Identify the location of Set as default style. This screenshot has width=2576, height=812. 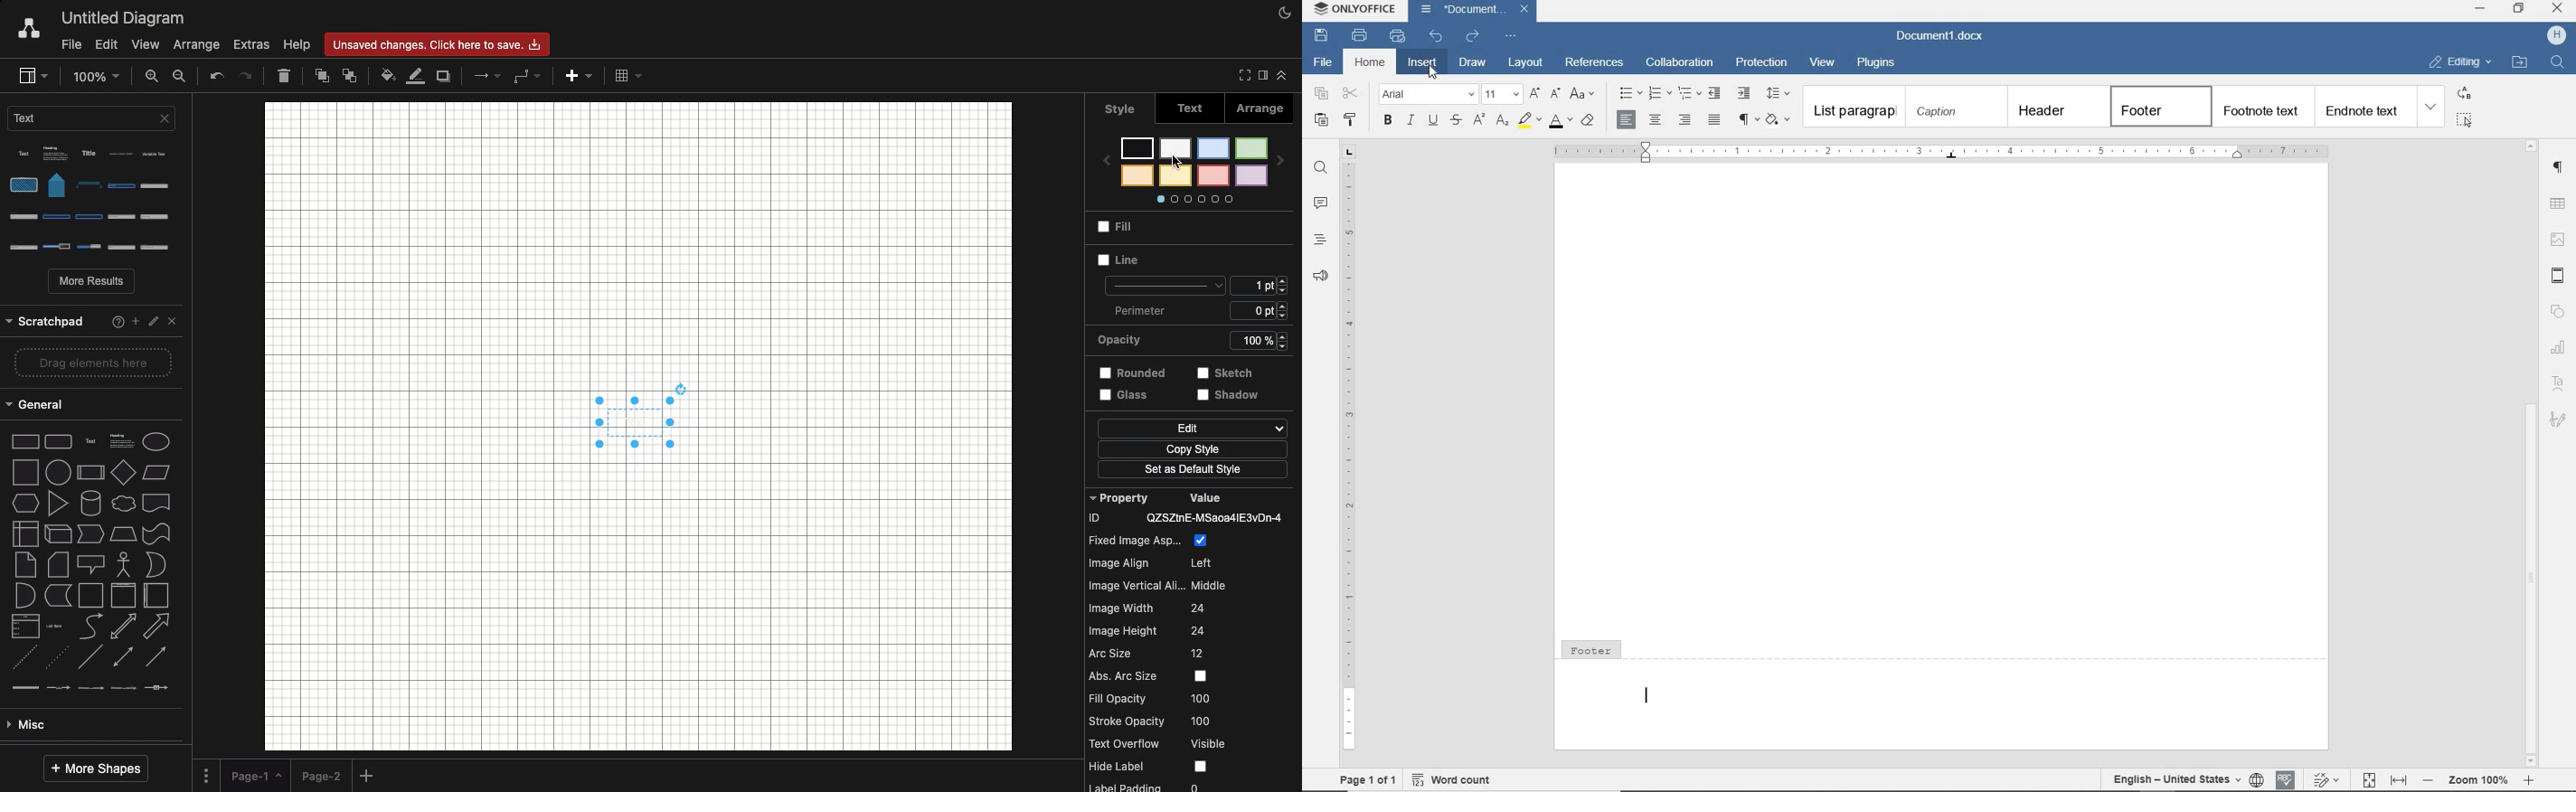
(1194, 469).